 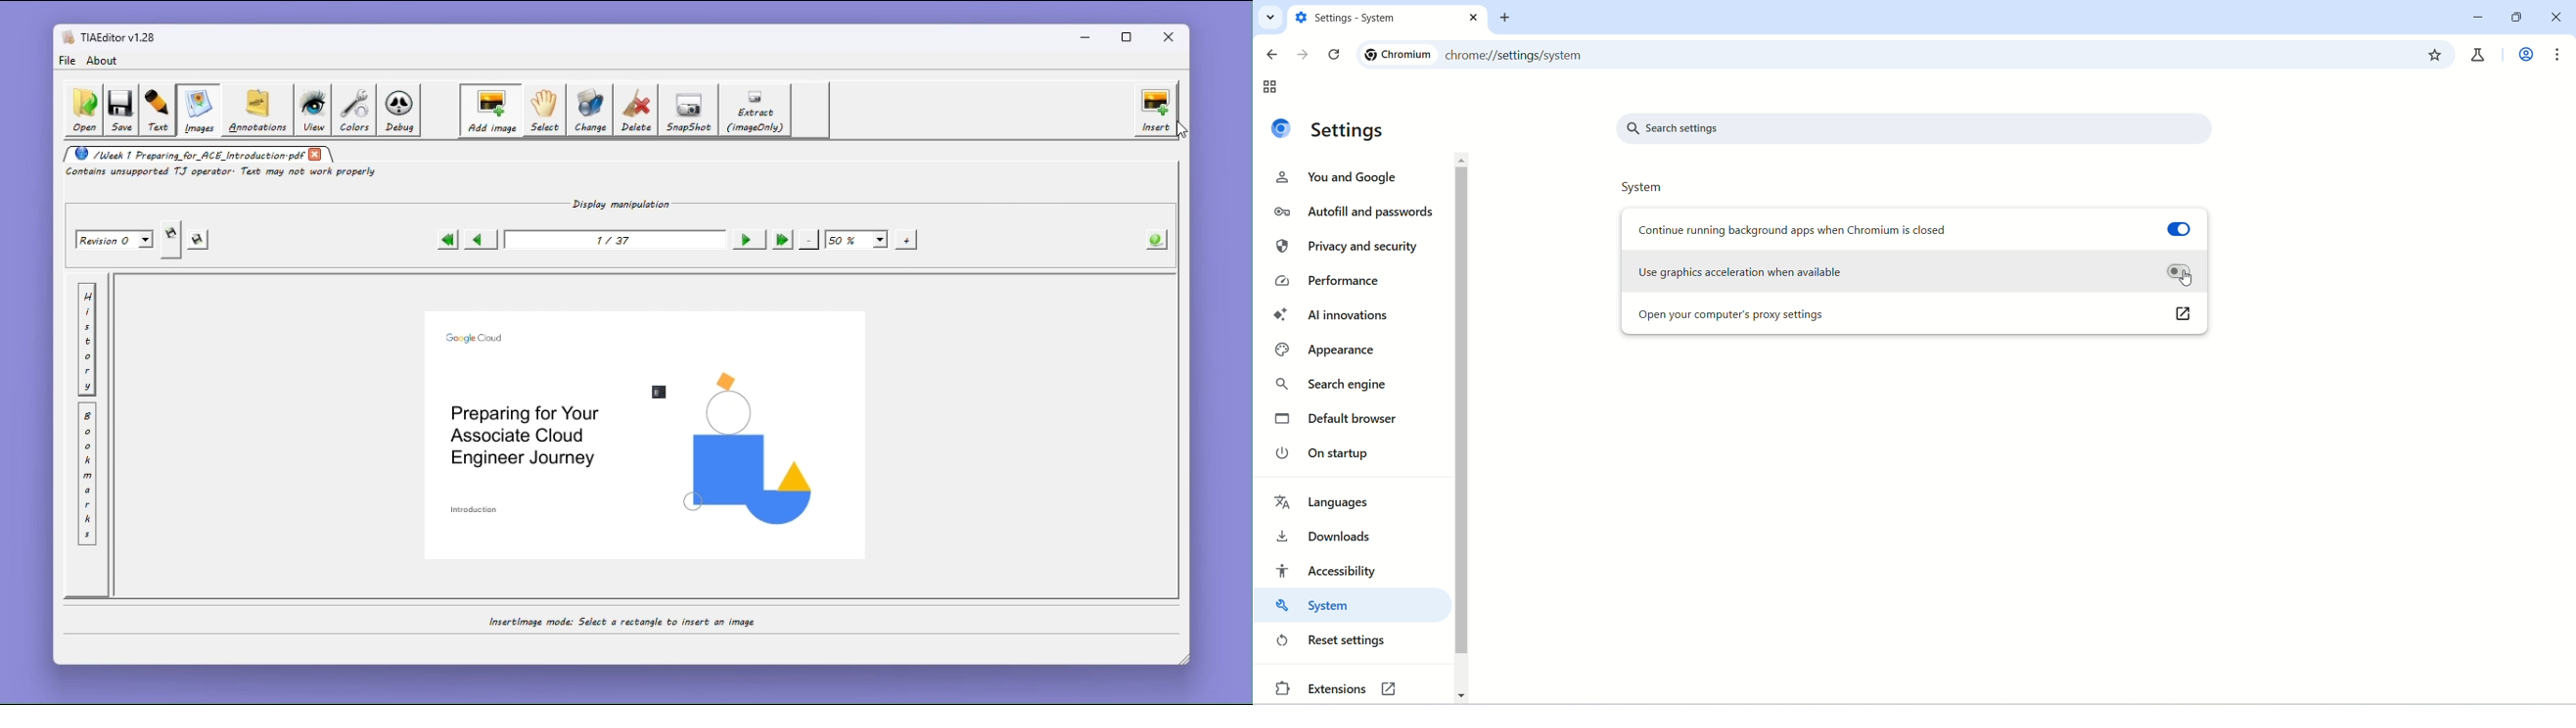 What do you see at coordinates (1333, 641) in the screenshot?
I see `reset settings` at bounding box center [1333, 641].